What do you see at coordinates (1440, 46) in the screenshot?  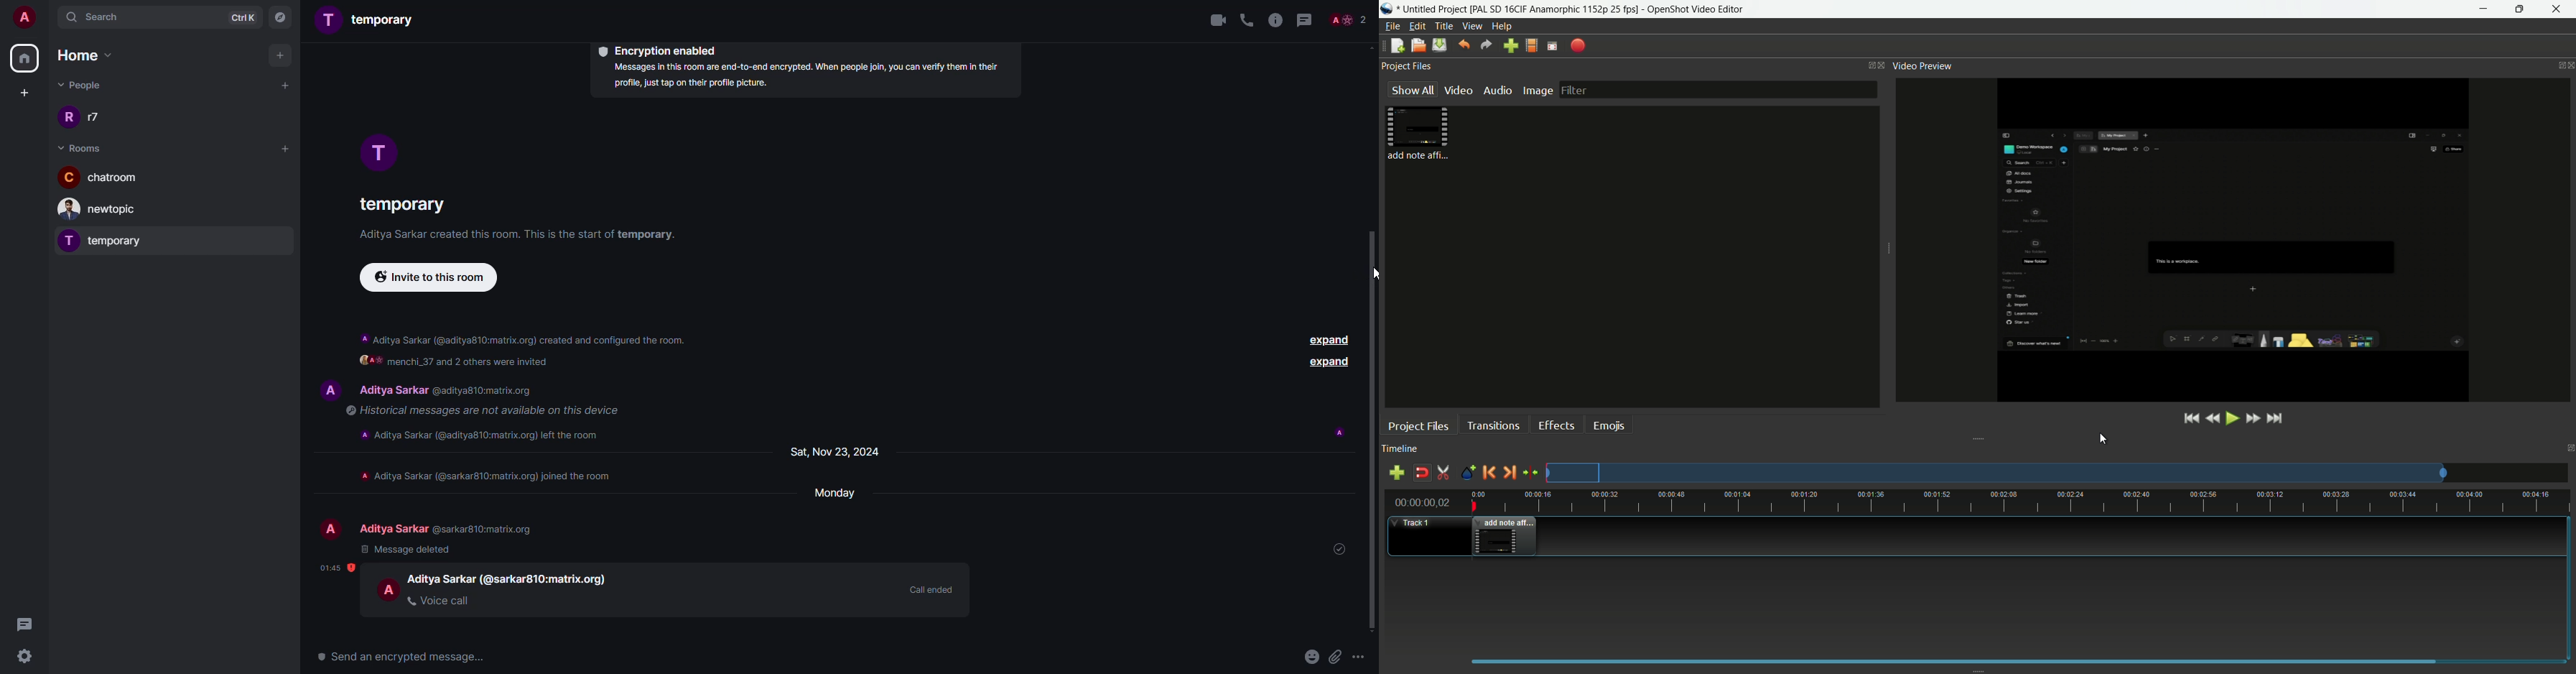 I see `save file` at bounding box center [1440, 46].